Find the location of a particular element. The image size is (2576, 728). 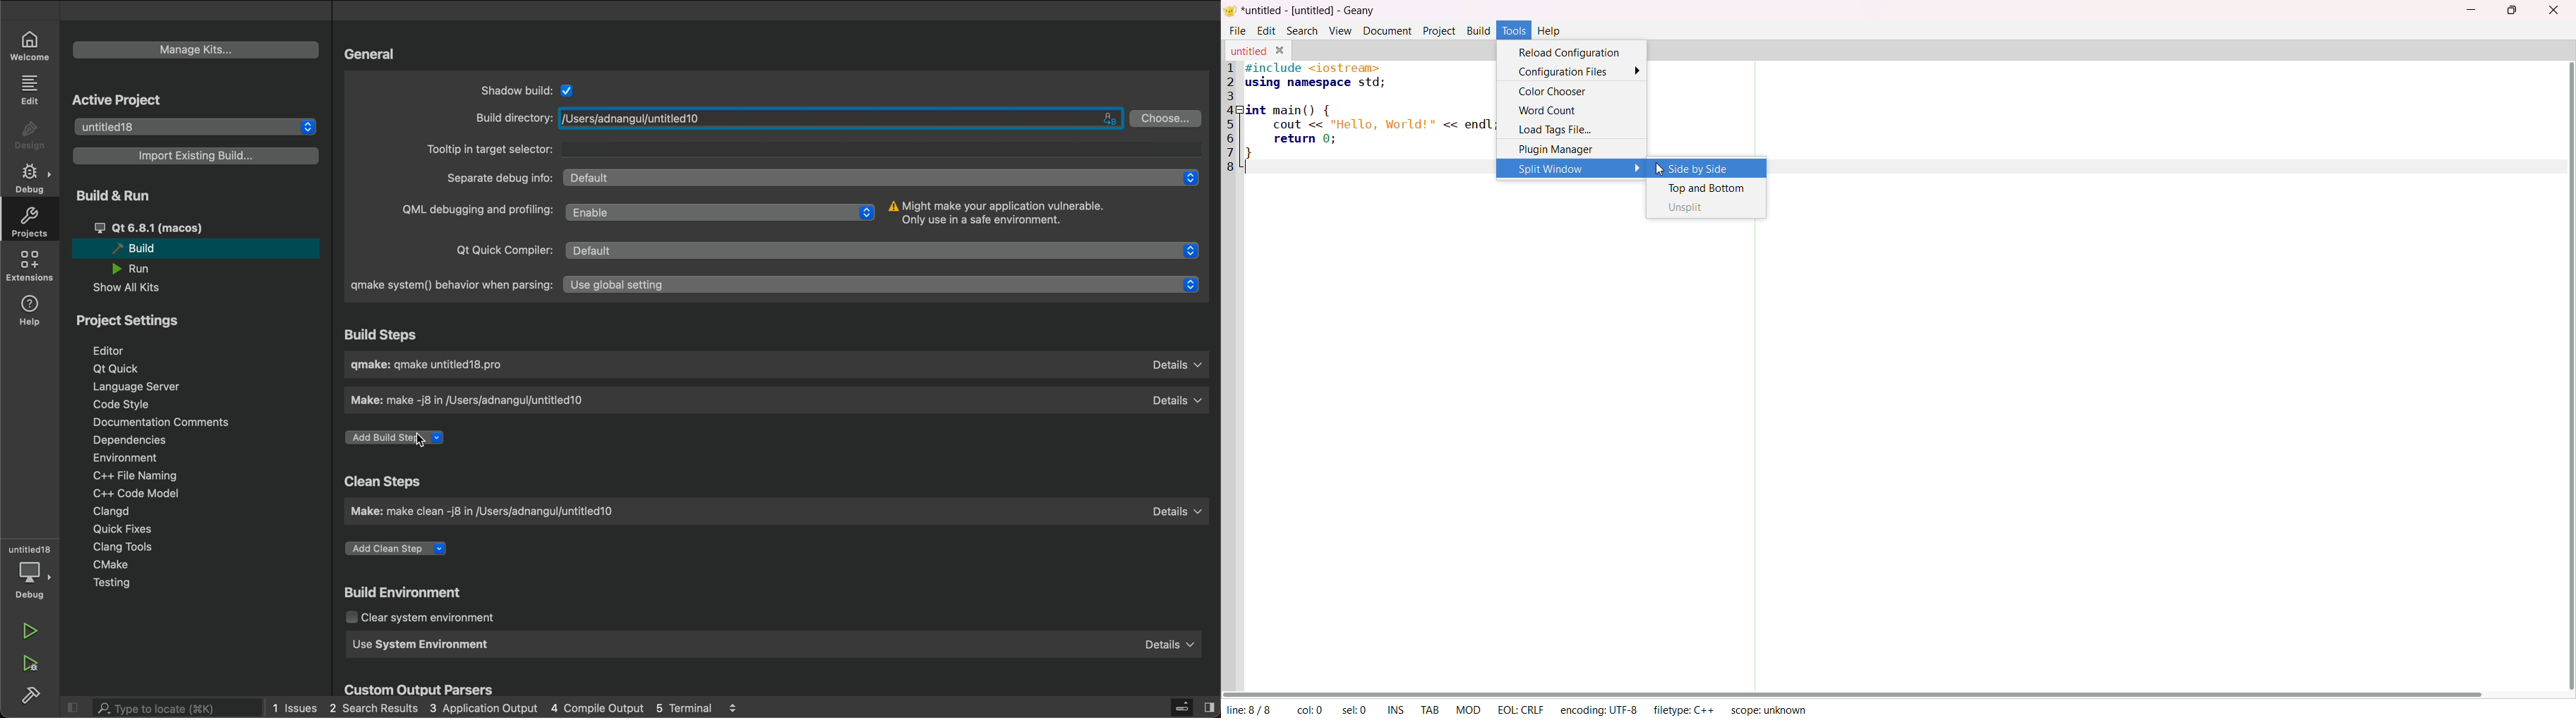

Build & Run is located at coordinates (116, 197).